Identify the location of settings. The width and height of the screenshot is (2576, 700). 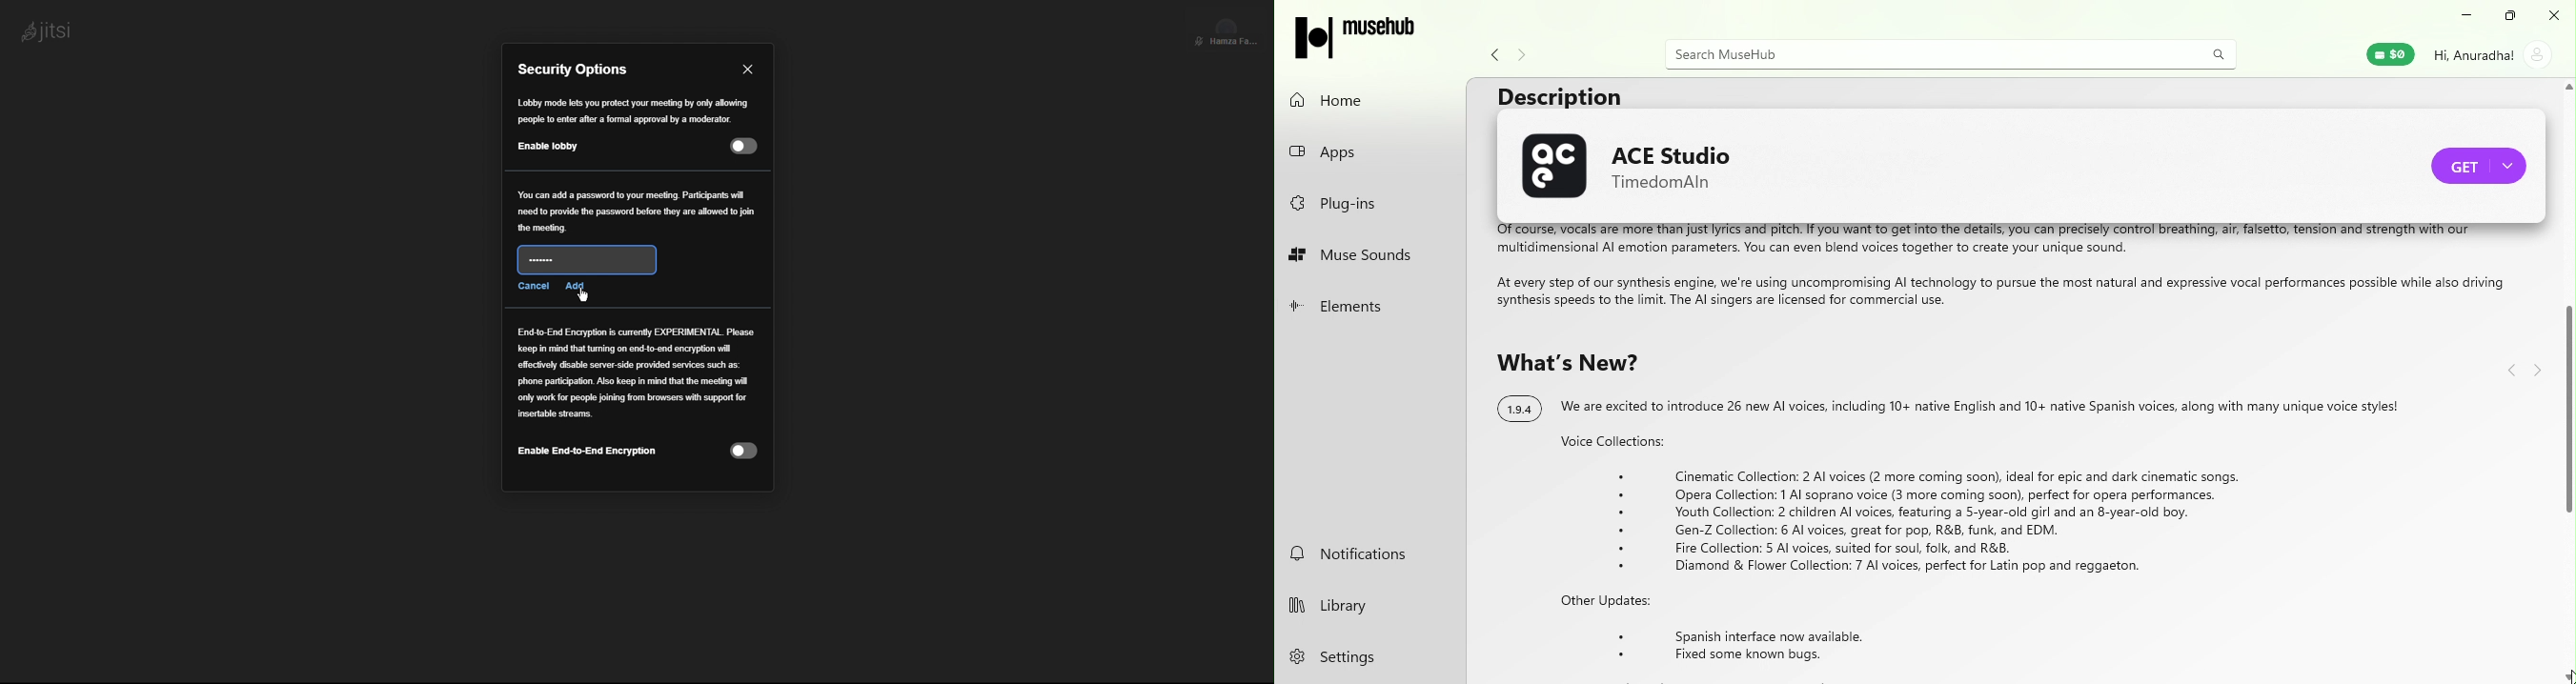
(1350, 658).